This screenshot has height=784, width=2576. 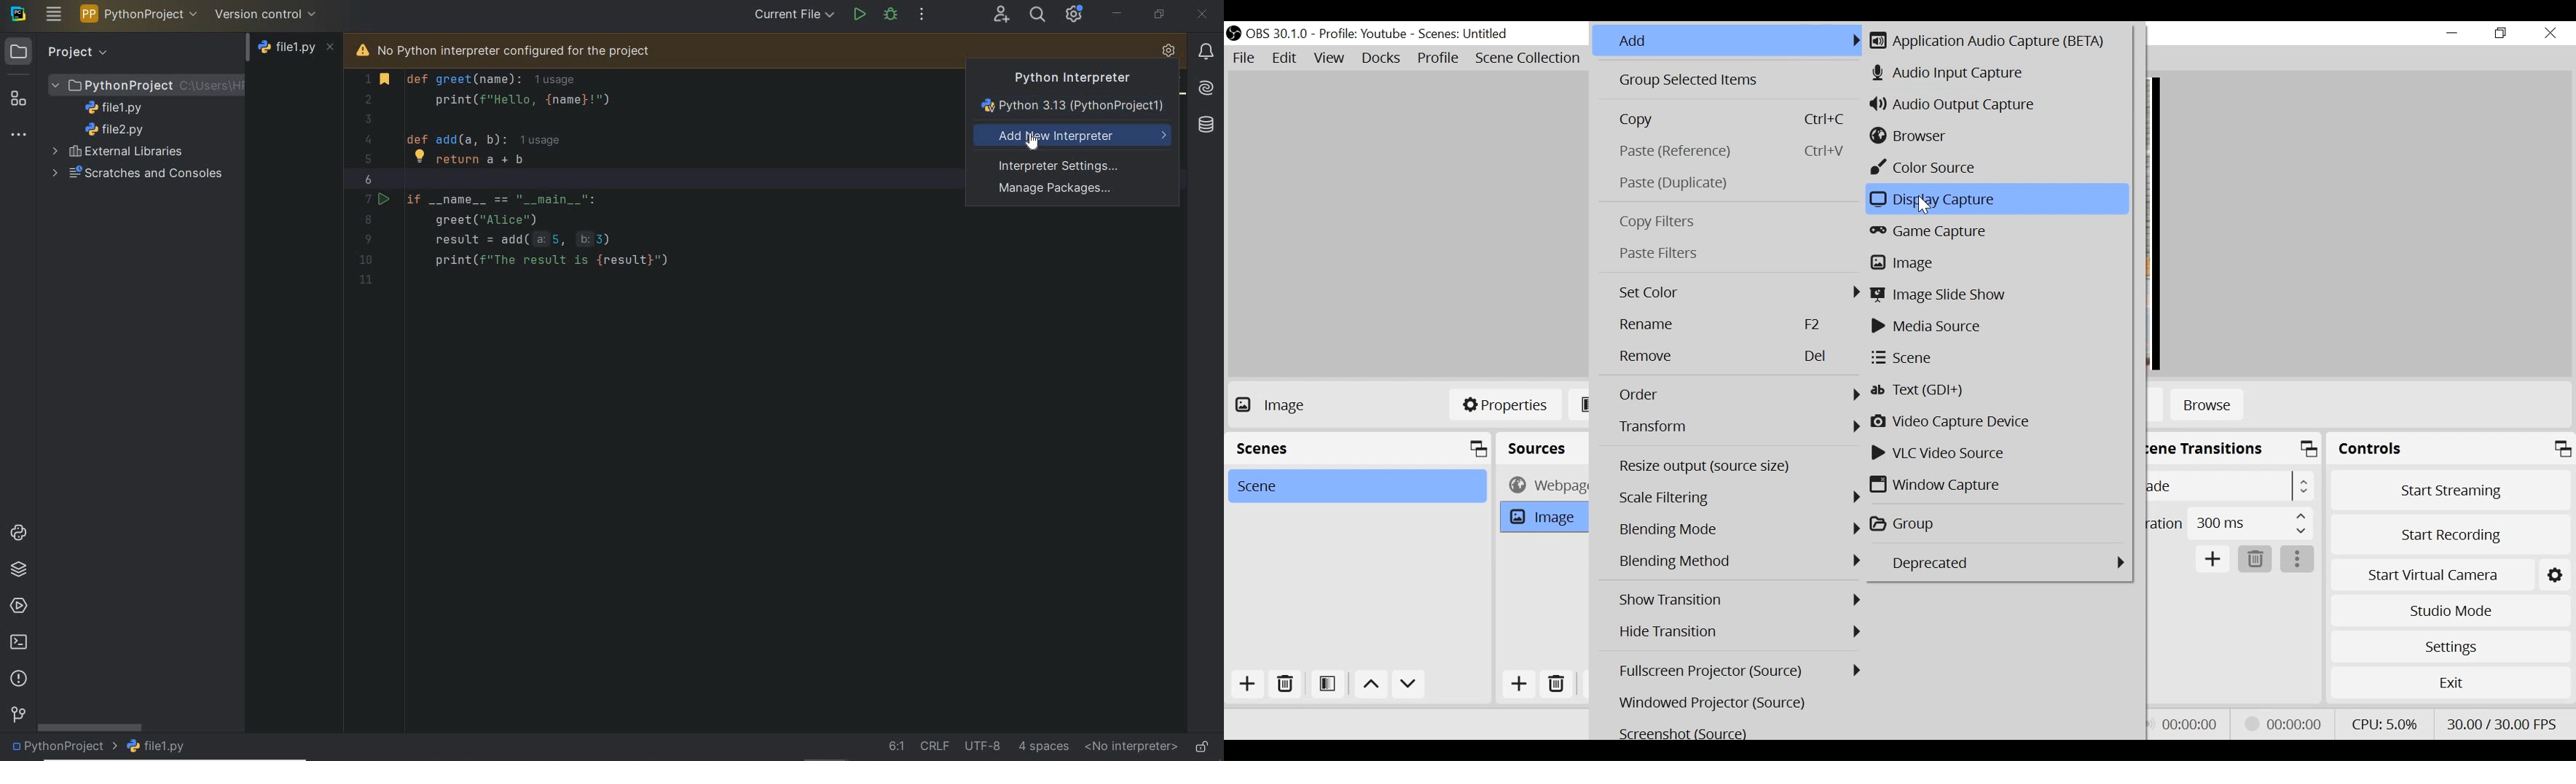 What do you see at coordinates (1994, 168) in the screenshot?
I see `Color Source` at bounding box center [1994, 168].